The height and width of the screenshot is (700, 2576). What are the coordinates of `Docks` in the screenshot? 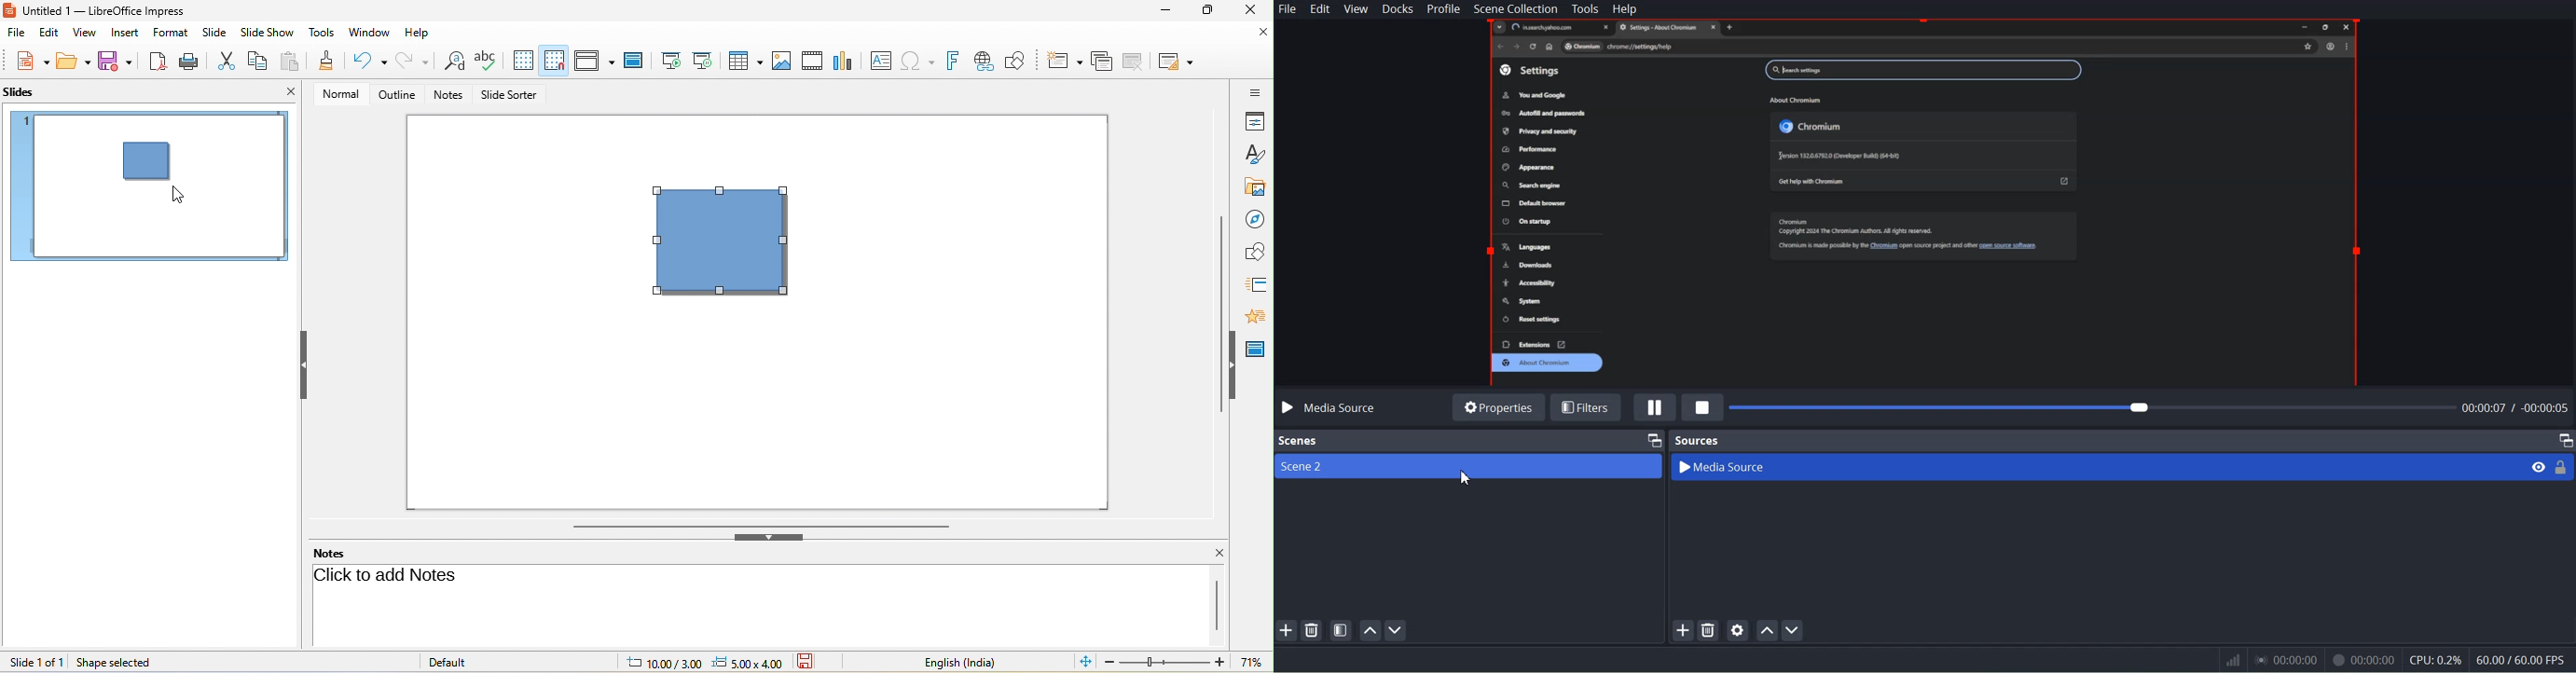 It's located at (1397, 10).